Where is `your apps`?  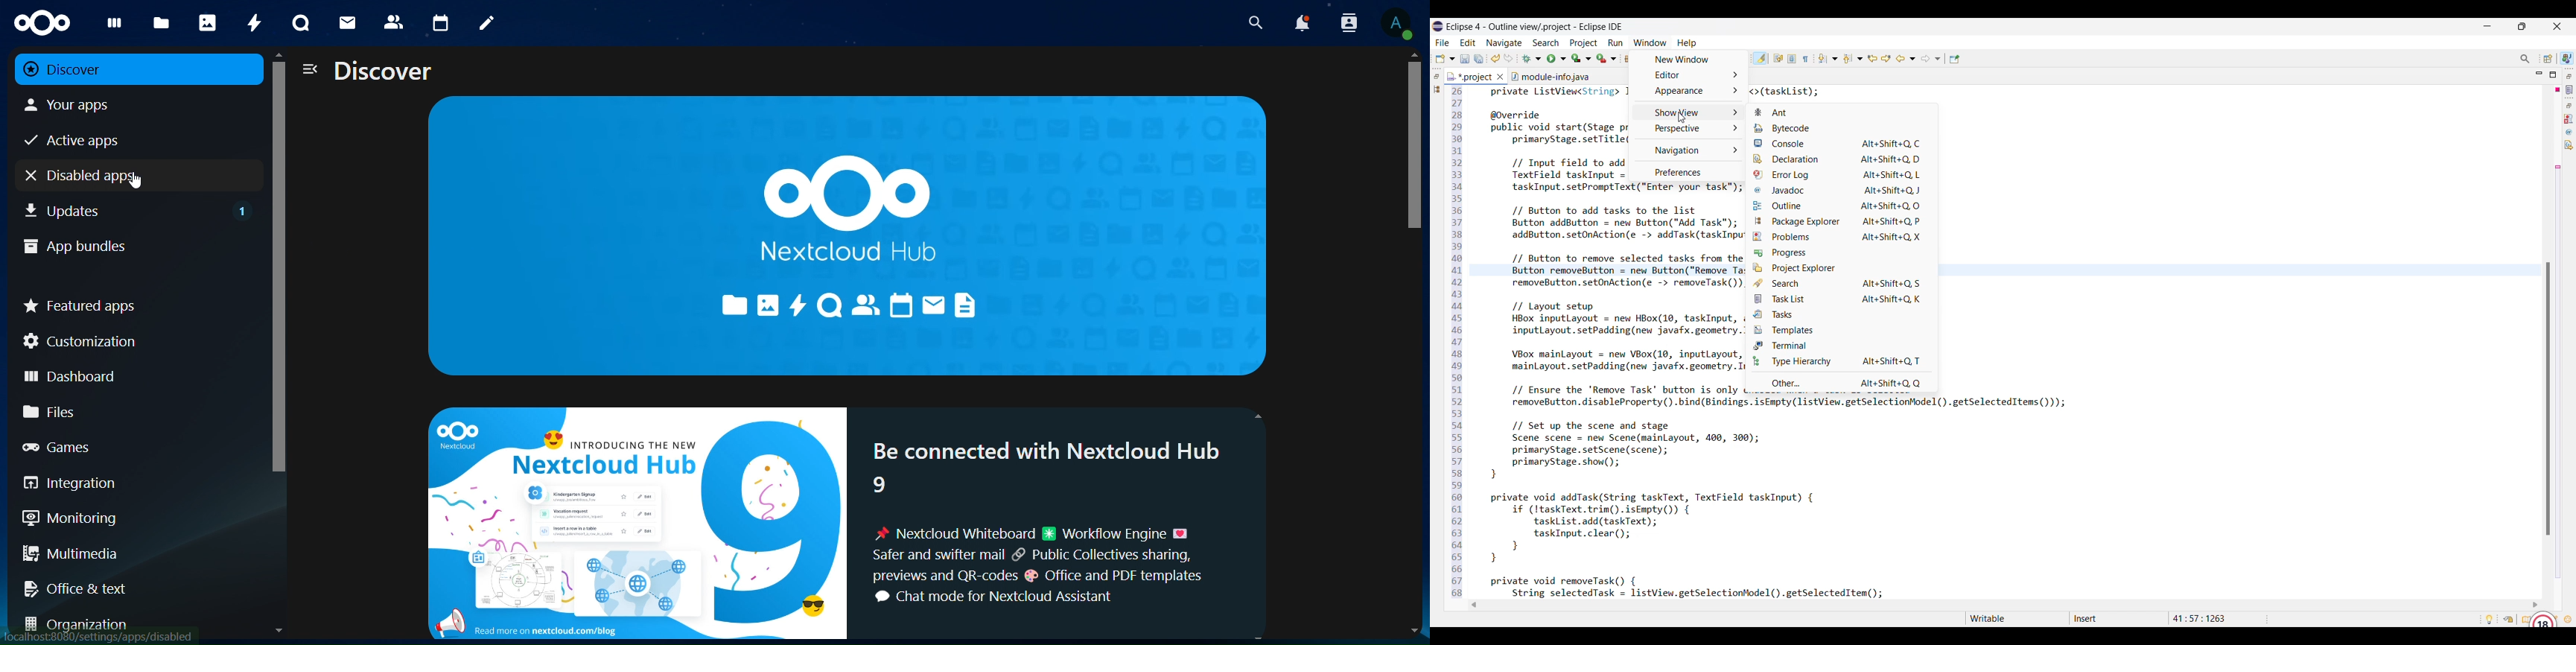
your apps is located at coordinates (121, 105).